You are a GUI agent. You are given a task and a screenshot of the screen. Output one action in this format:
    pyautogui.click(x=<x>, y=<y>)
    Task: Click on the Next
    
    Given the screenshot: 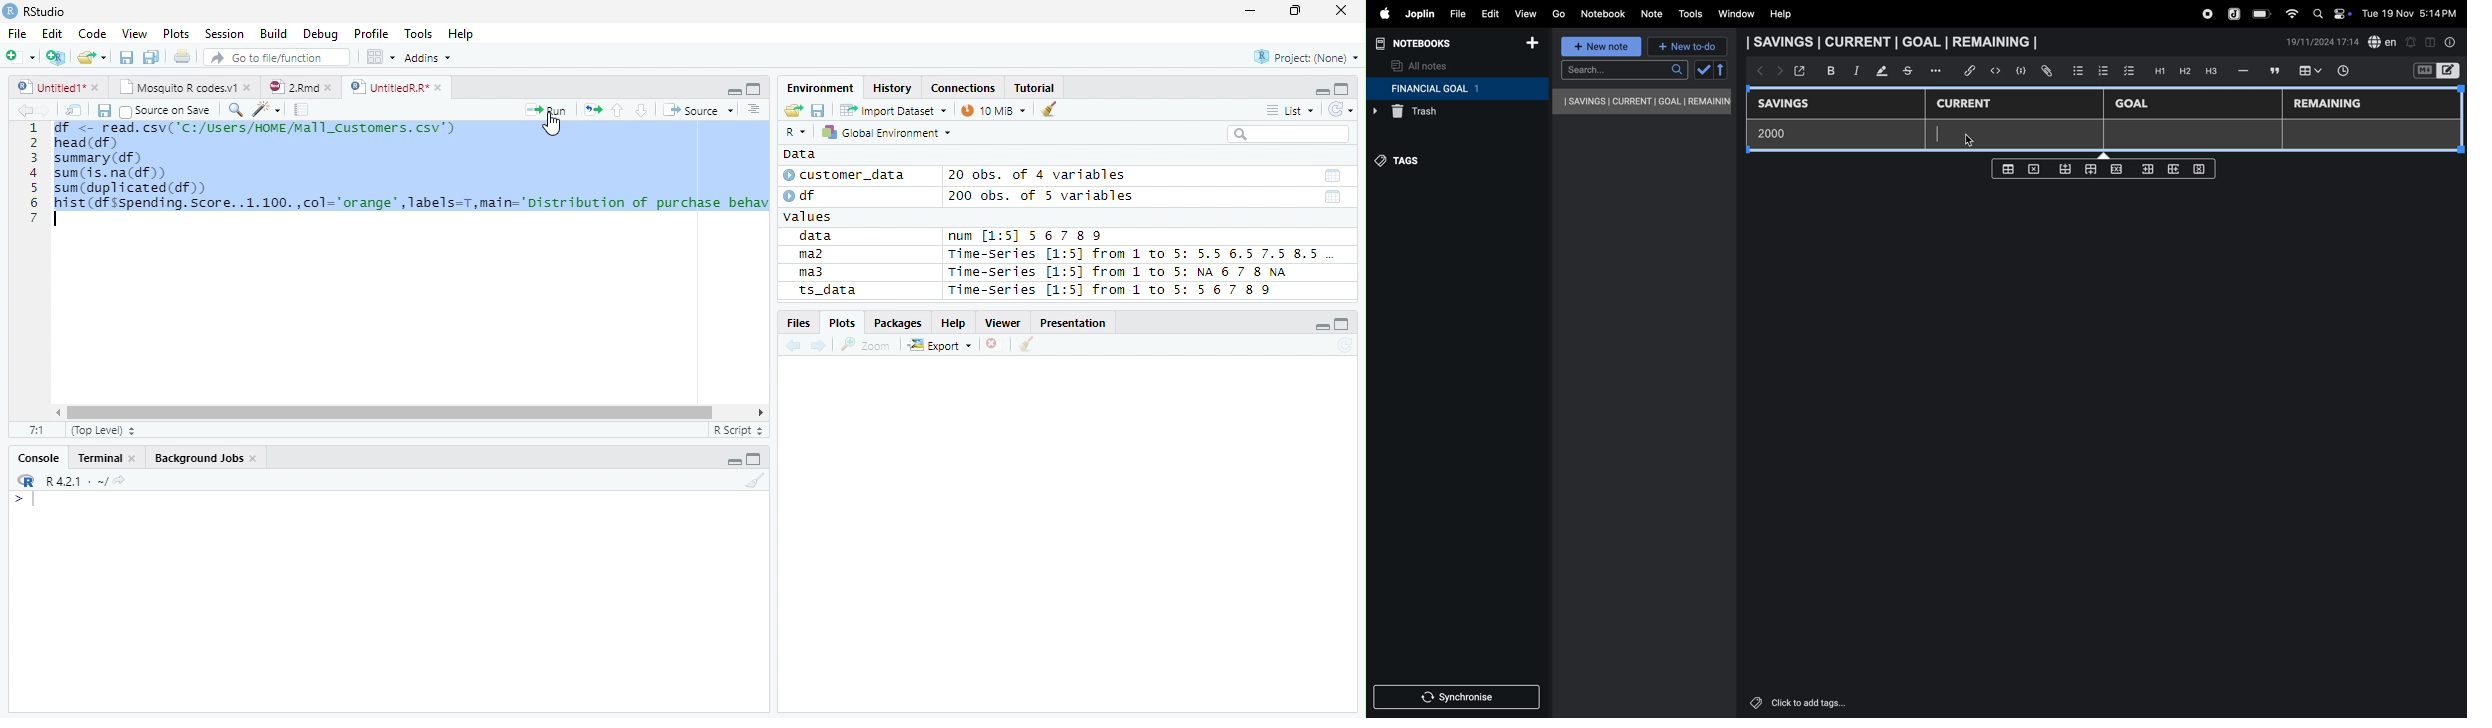 What is the action you would take?
    pyautogui.click(x=45, y=111)
    